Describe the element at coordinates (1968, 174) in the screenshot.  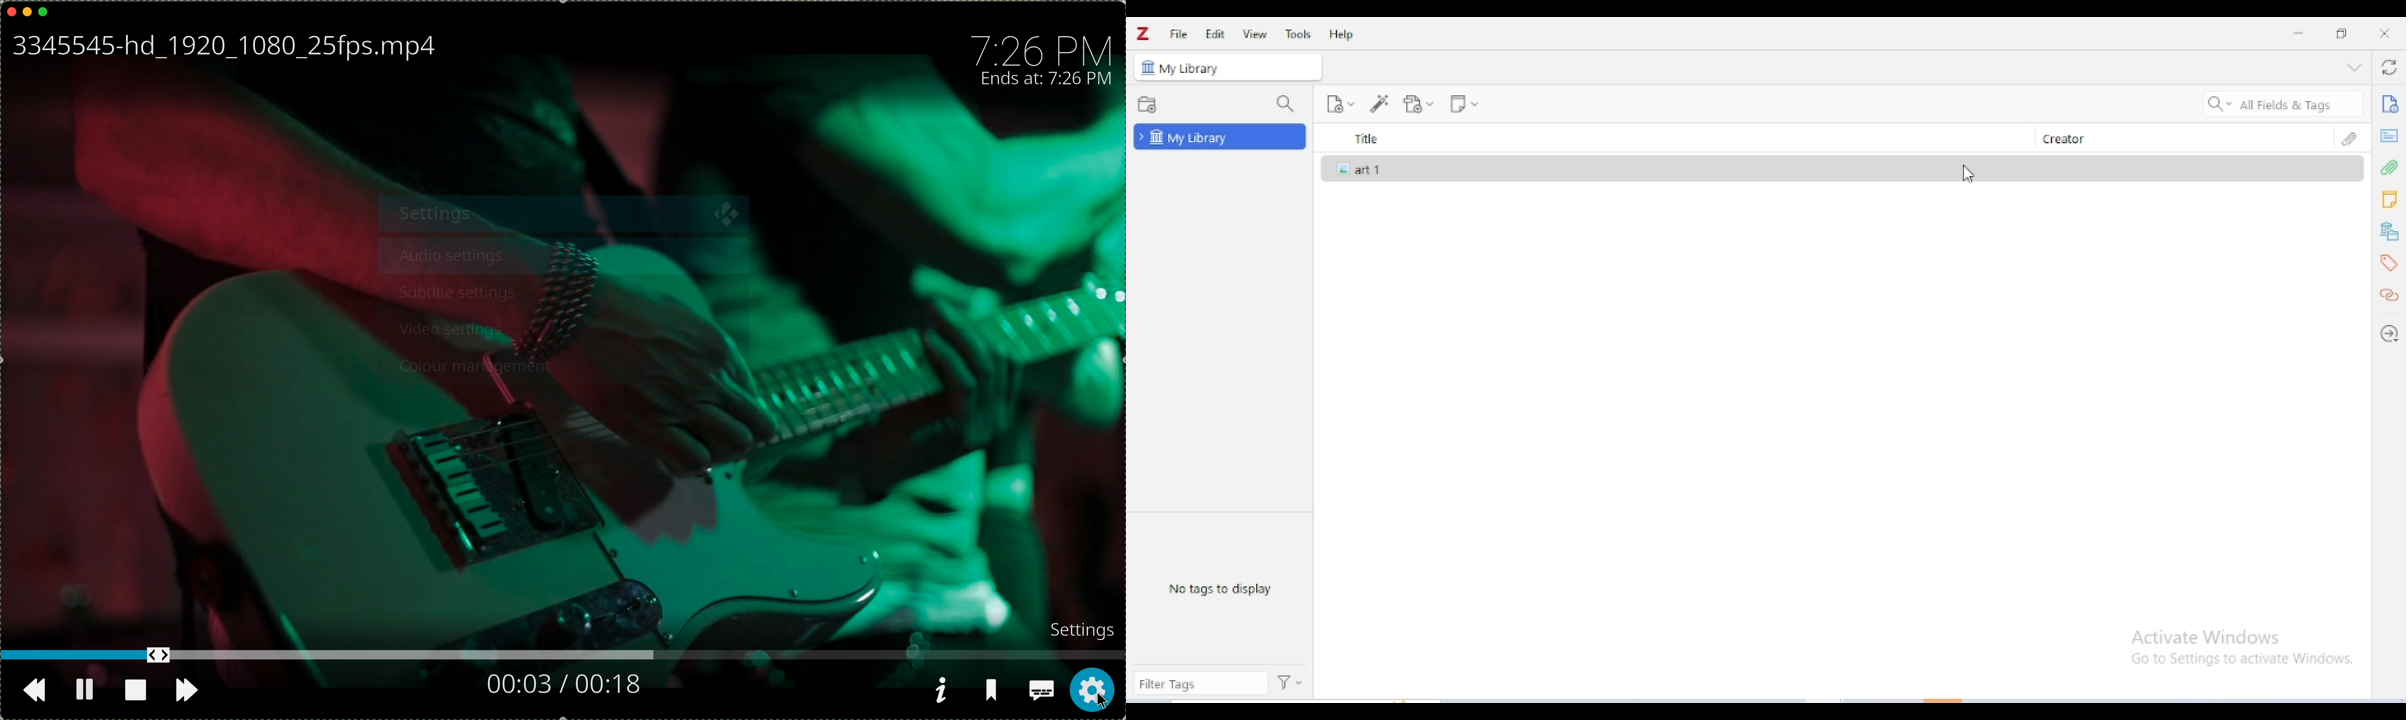
I see `cursor` at that location.